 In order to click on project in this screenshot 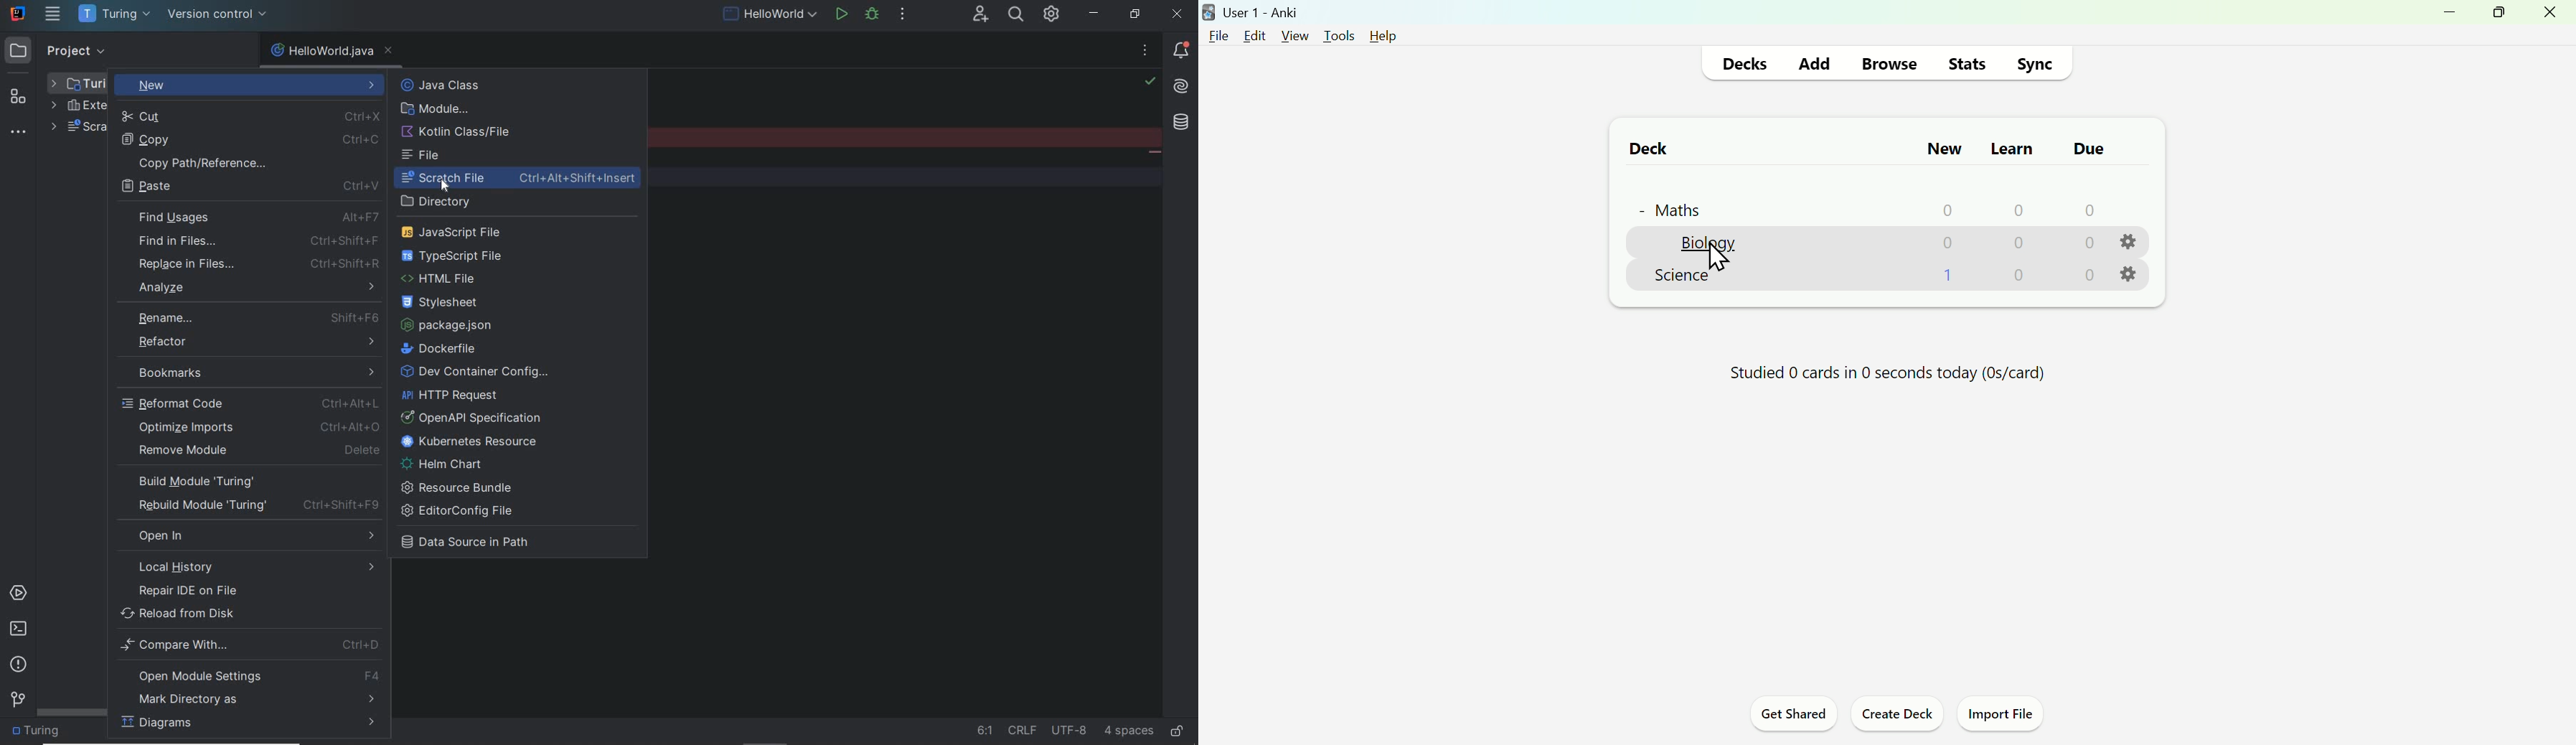, I will do `click(59, 49)`.